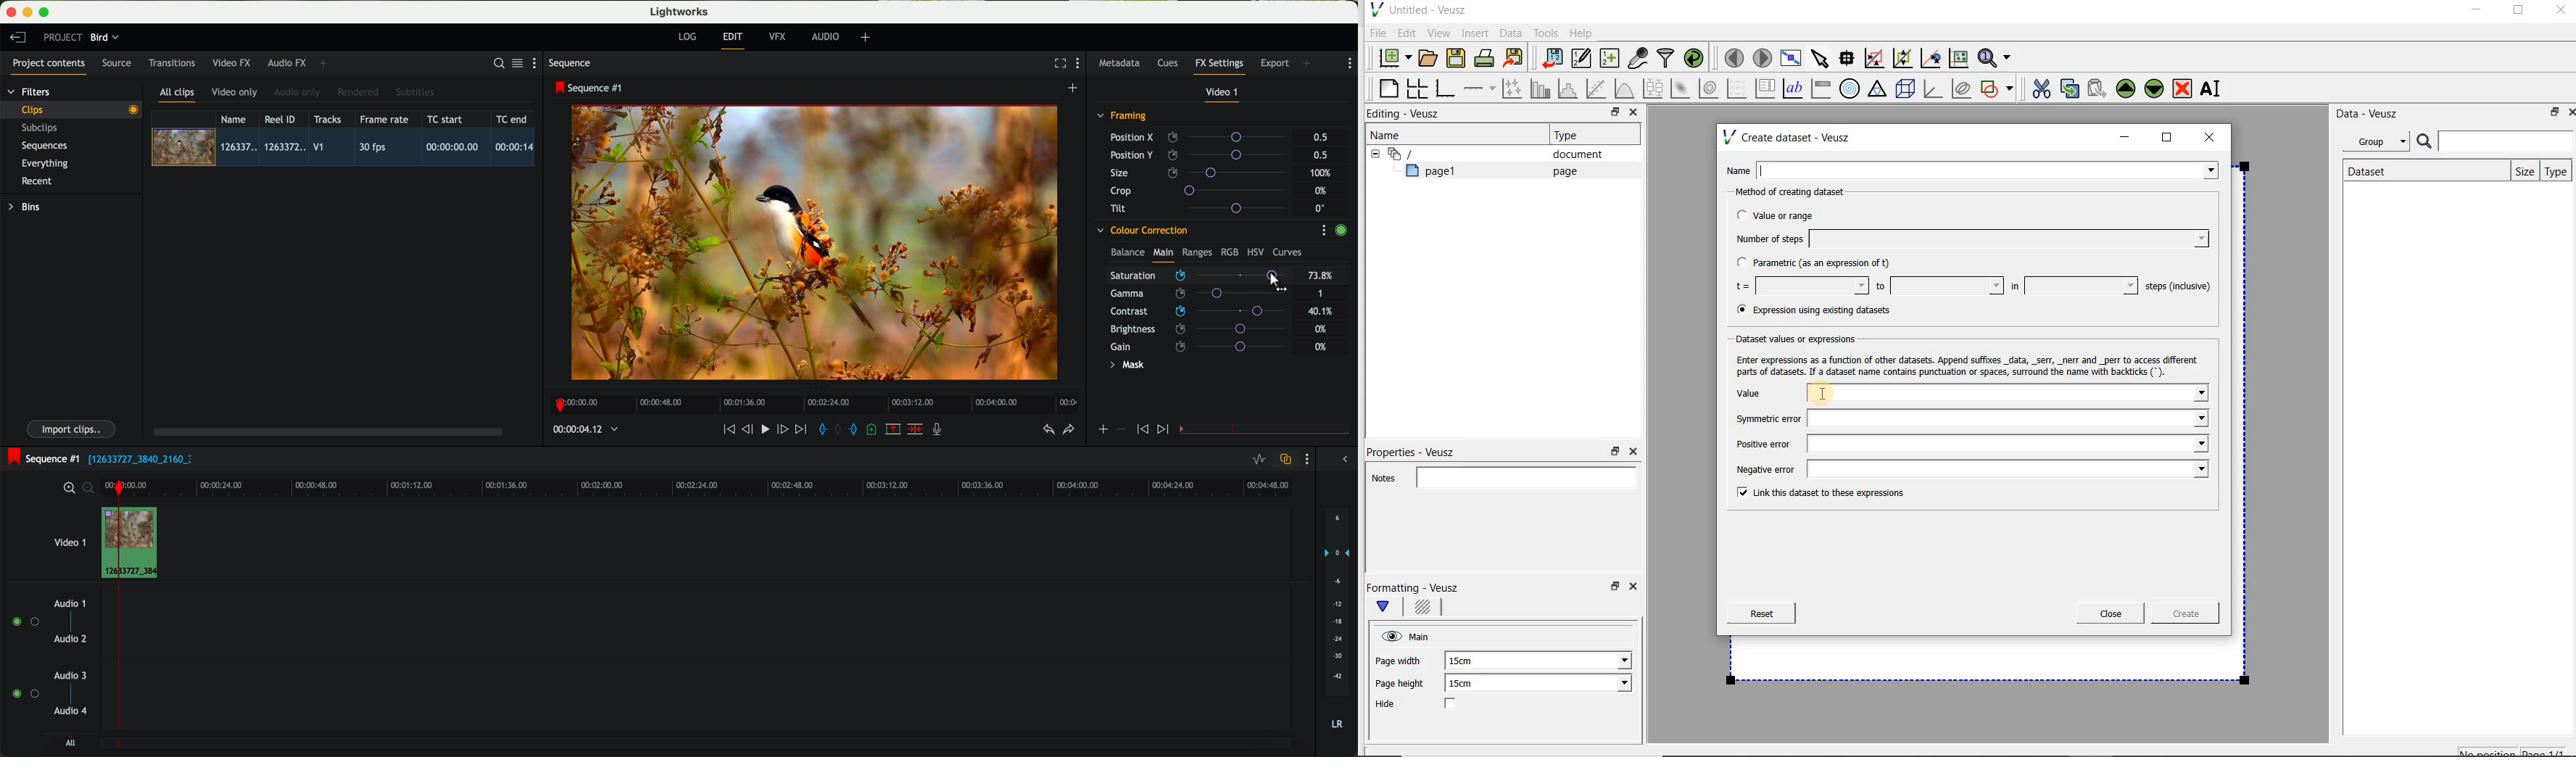  Describe the element at coordinates (2125, 137) in the screenshot. I see `minimize` at that location.